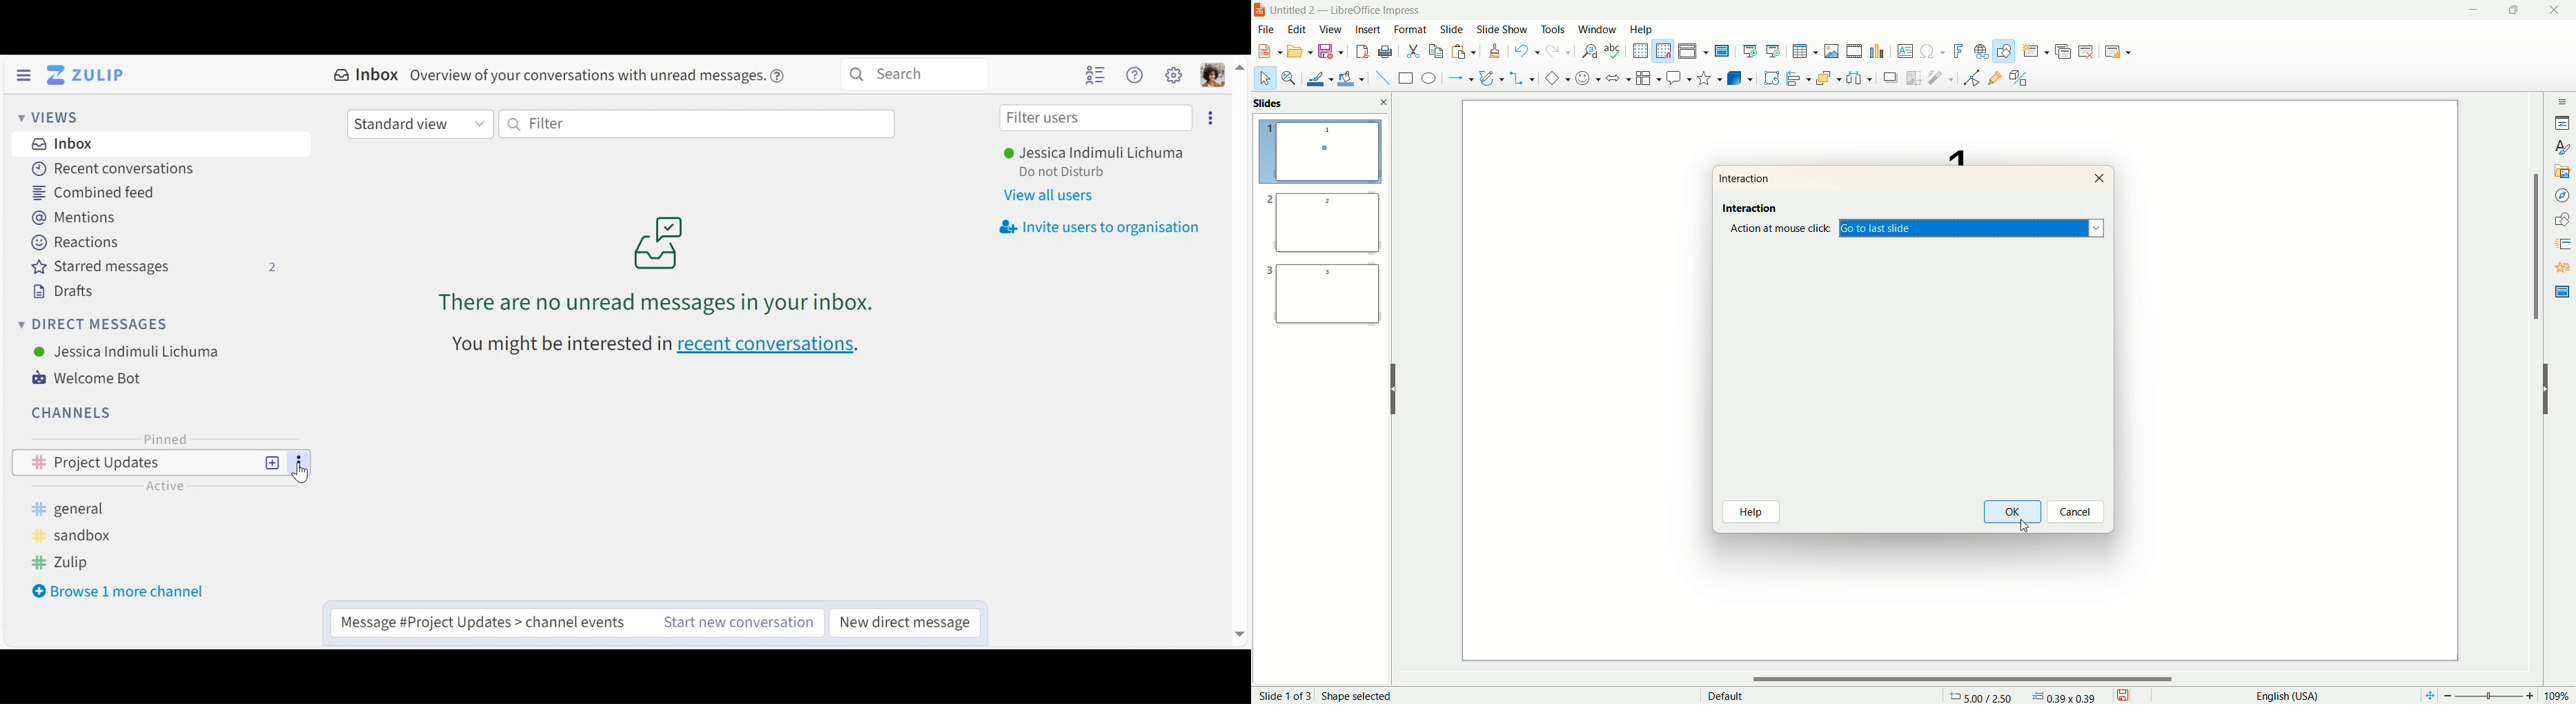  I want to click on duplicate slide, so click(2065, 49).